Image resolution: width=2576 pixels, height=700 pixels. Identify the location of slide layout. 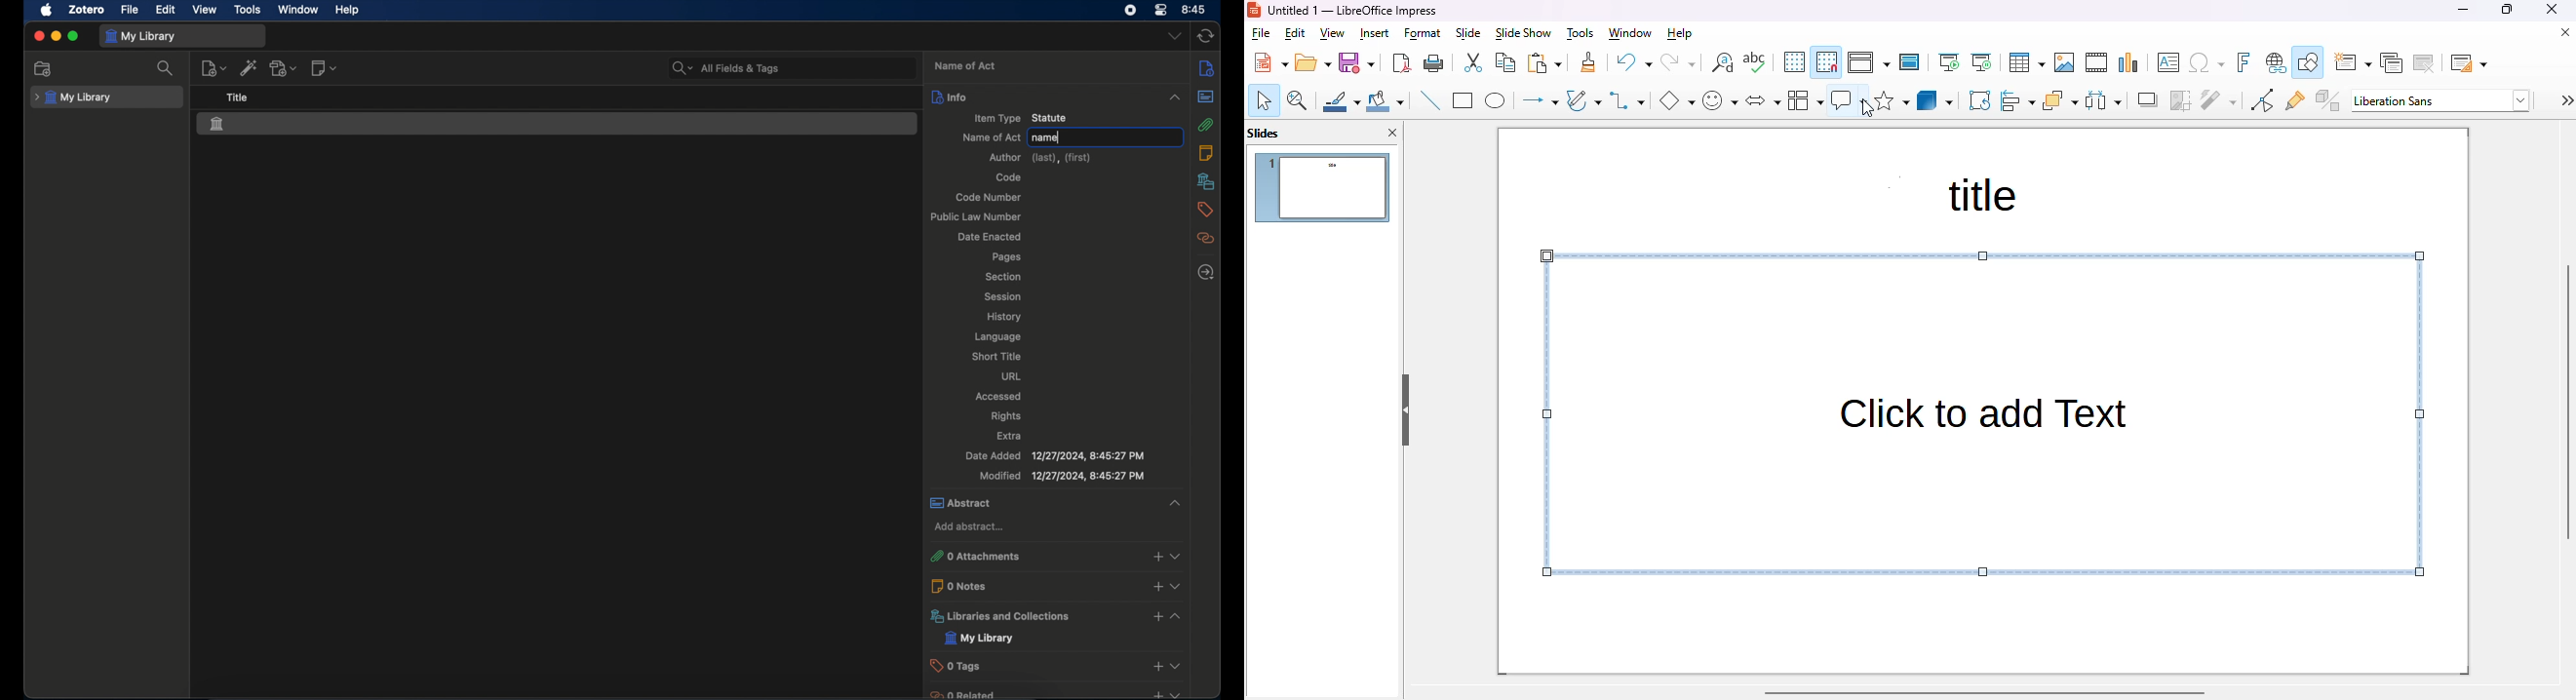
(2469, 63).